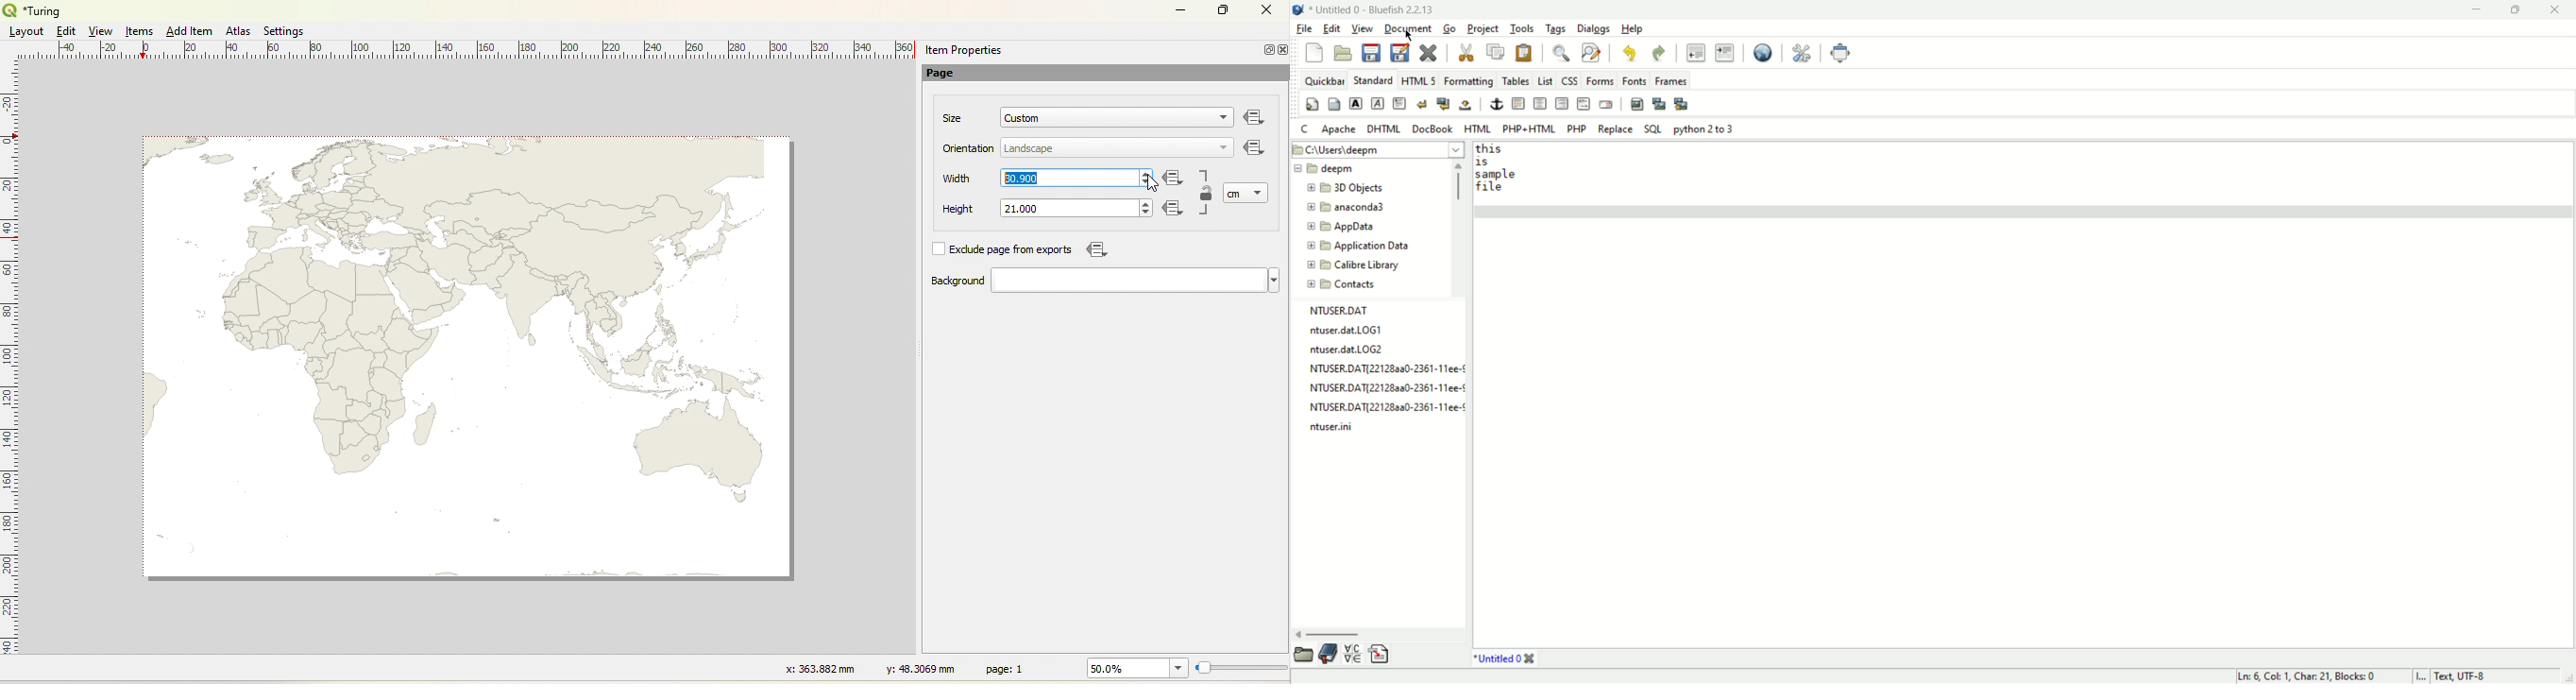  Describe the element at coordinates (1356, 103) in the screenshot. I see `strong` at that location.